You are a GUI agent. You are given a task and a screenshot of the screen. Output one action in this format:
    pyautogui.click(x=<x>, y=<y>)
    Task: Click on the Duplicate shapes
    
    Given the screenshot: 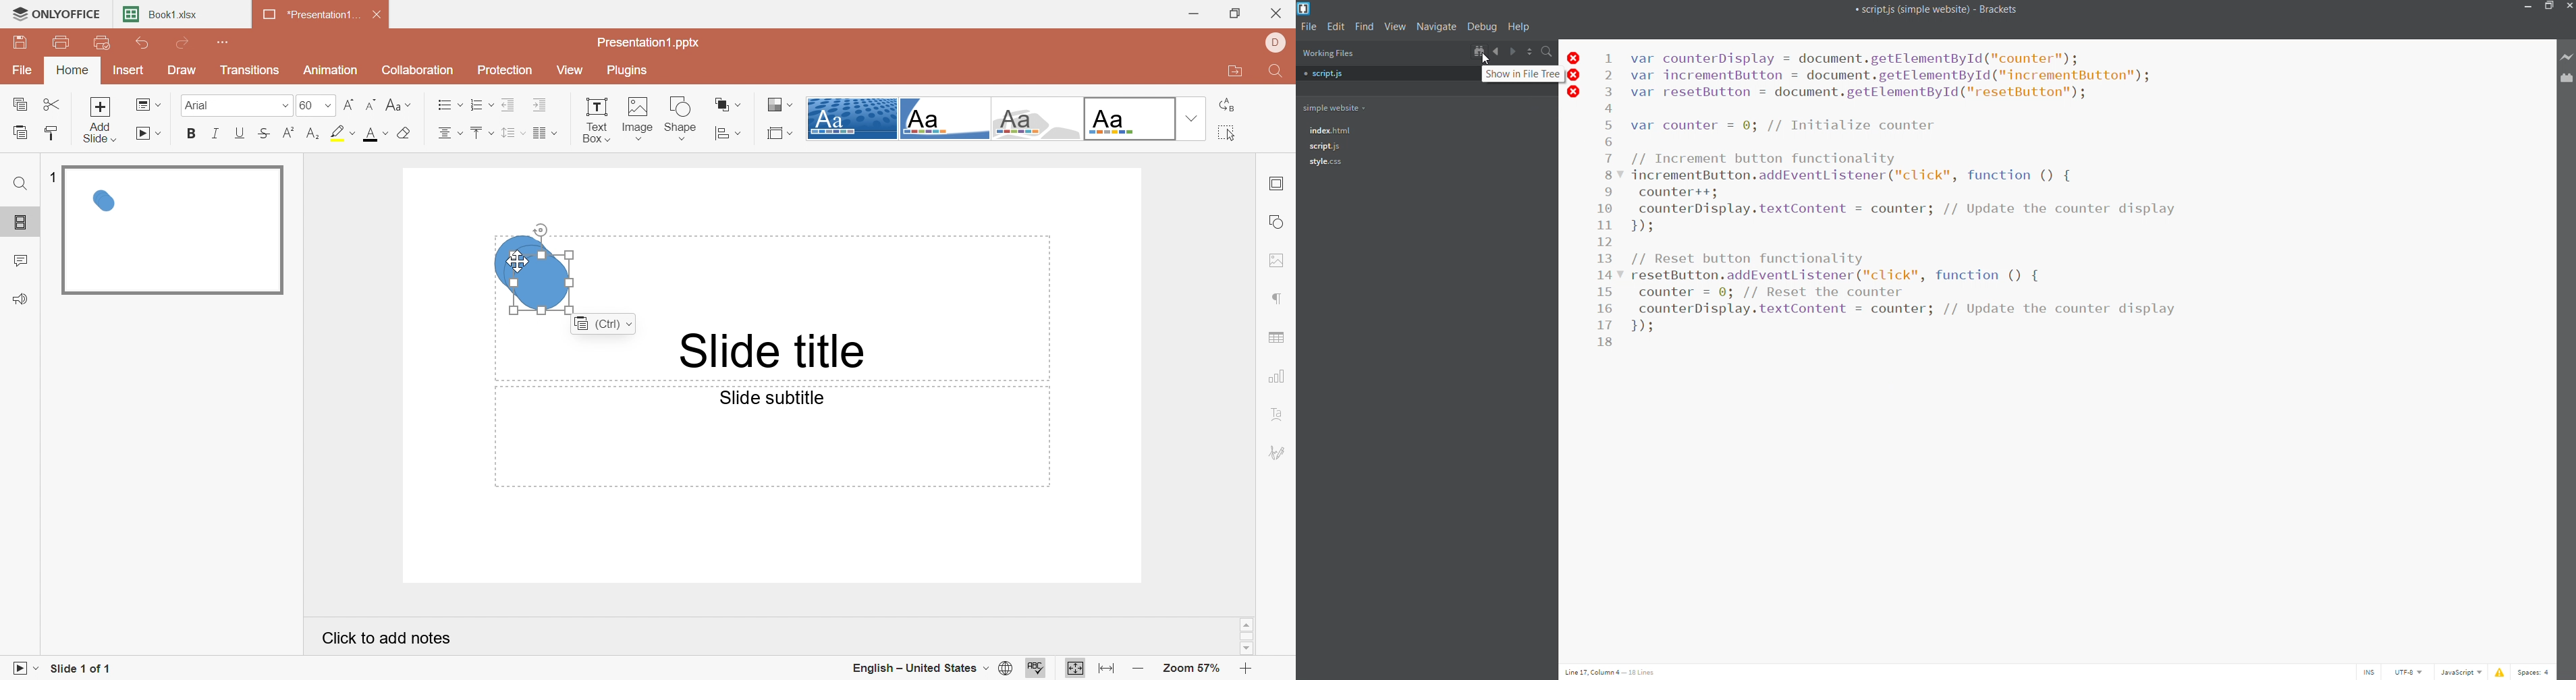 What is the action you would take?
    pyautogui.click(x=535, y=275)
    